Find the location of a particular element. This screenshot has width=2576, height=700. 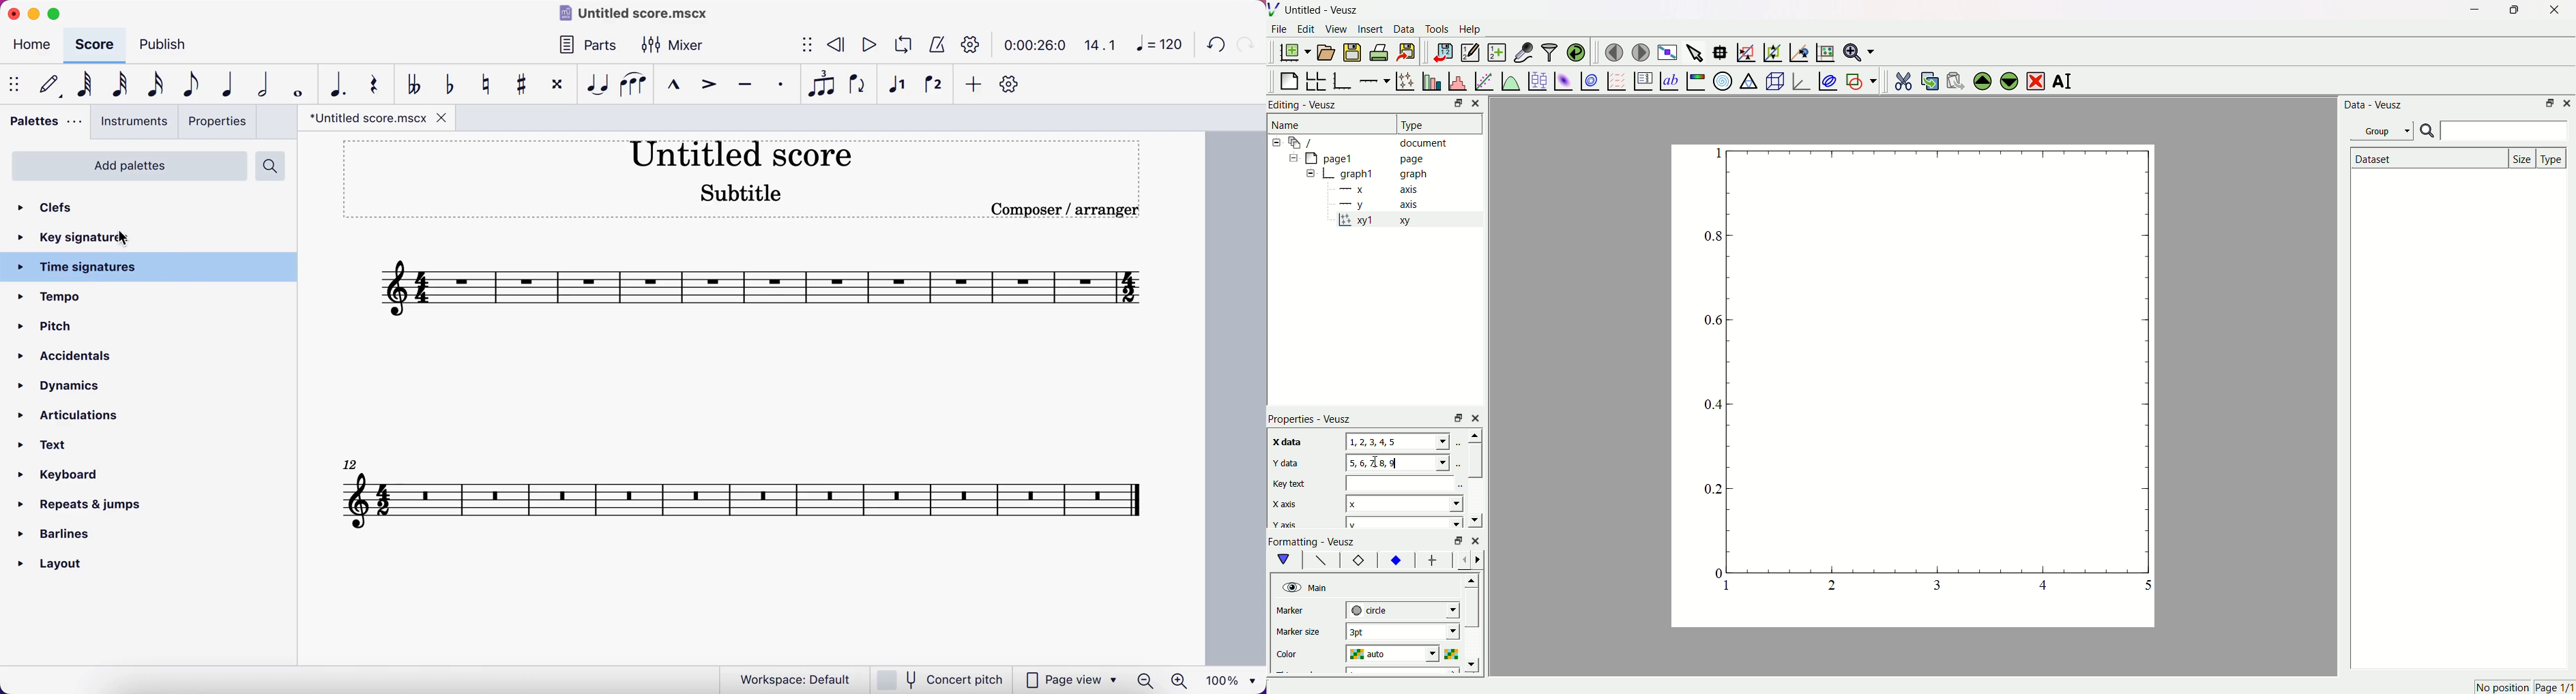

save document is located at coordinates (1354, 52).